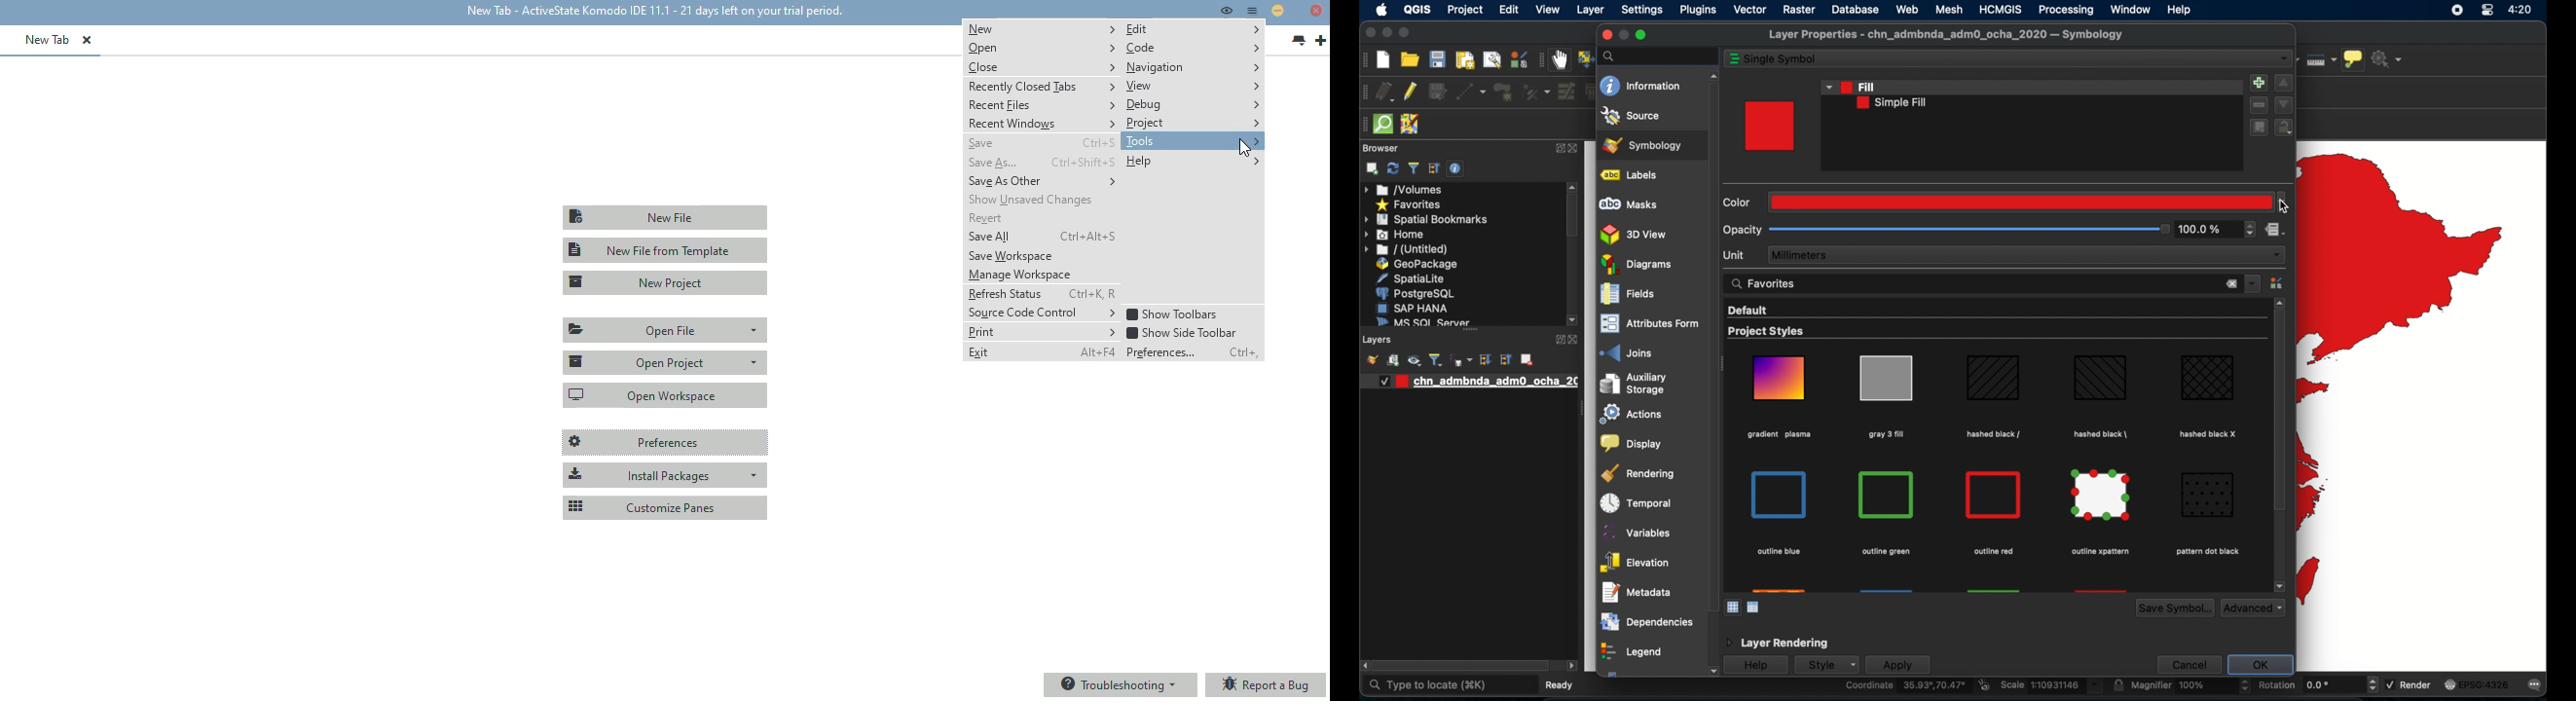 The width and height of the screenshot is (2576, 728). What do you see at coordinates (1907, 9) in the screenshot?
I see `web` at bounding box center [1907, 9].